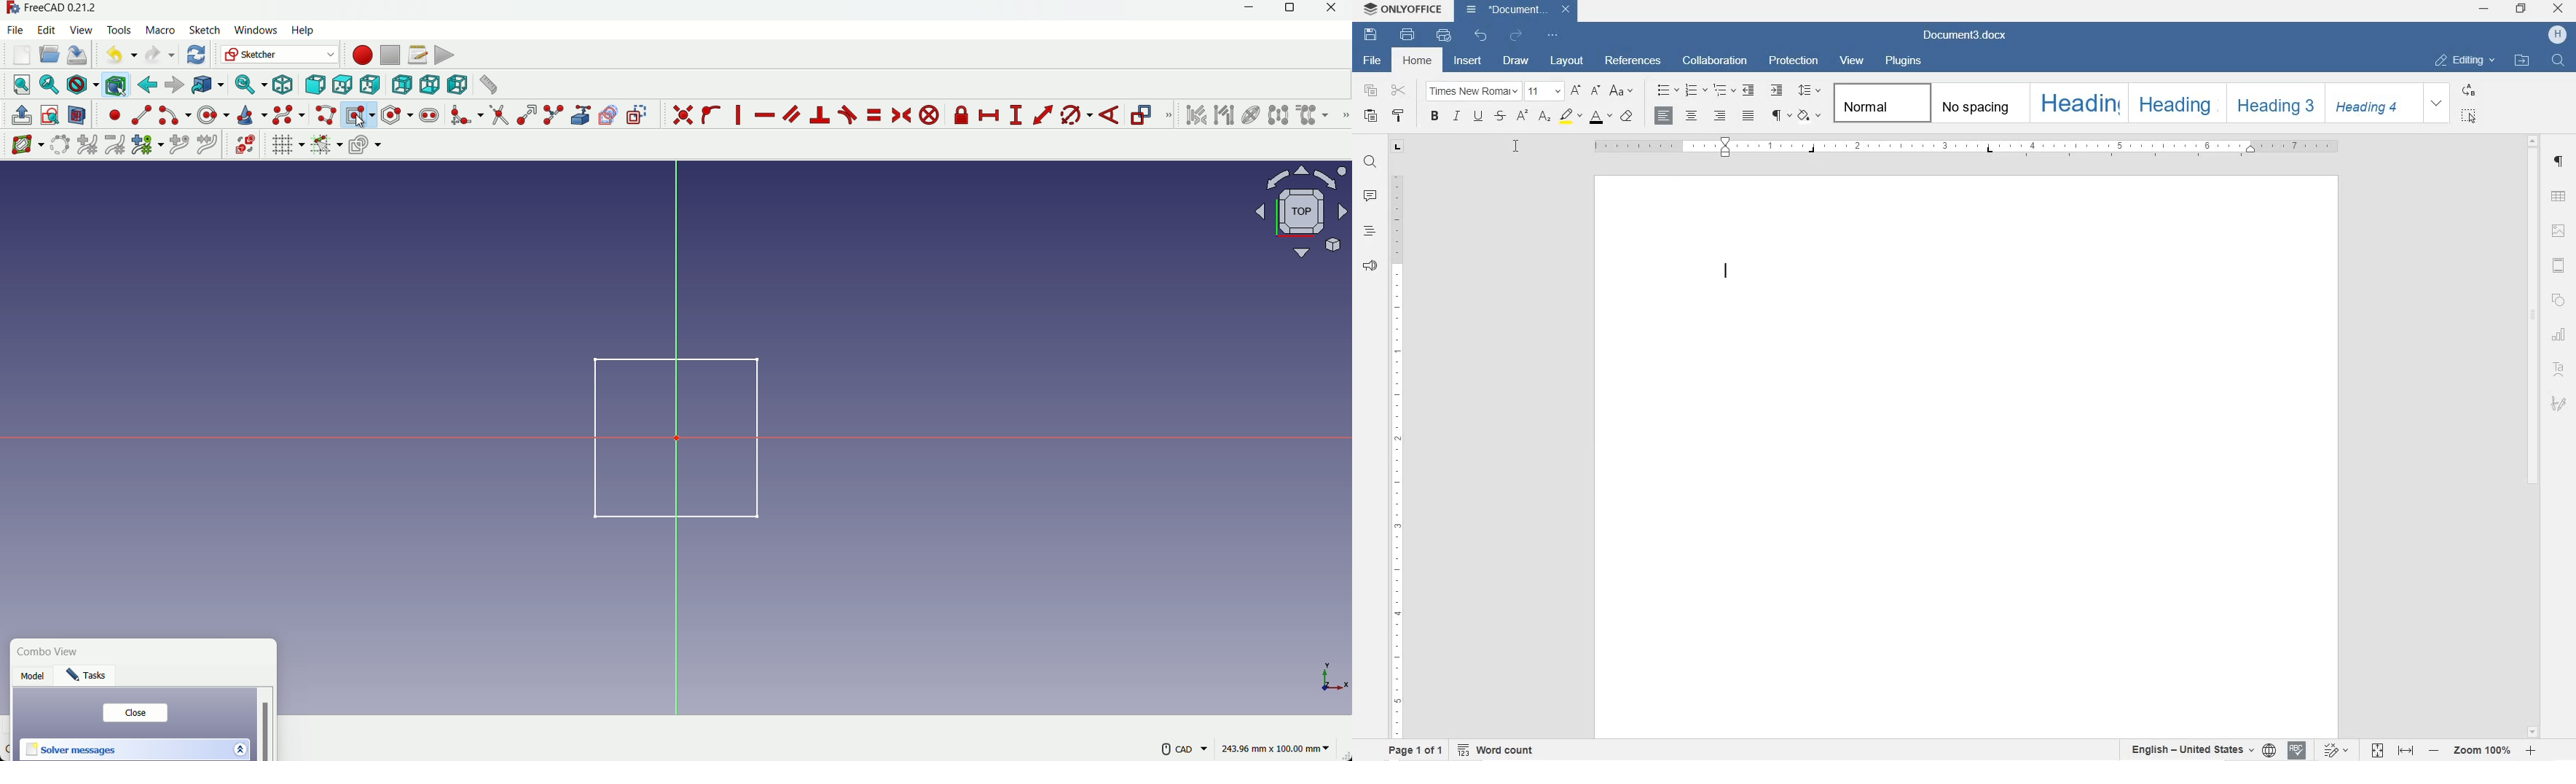 This screenshot has width=2576, height=784. What do you see at coordinates (1748, 115) in the screenshot?
I see `JUSTIFIED` at bounding box center [1748, 115].